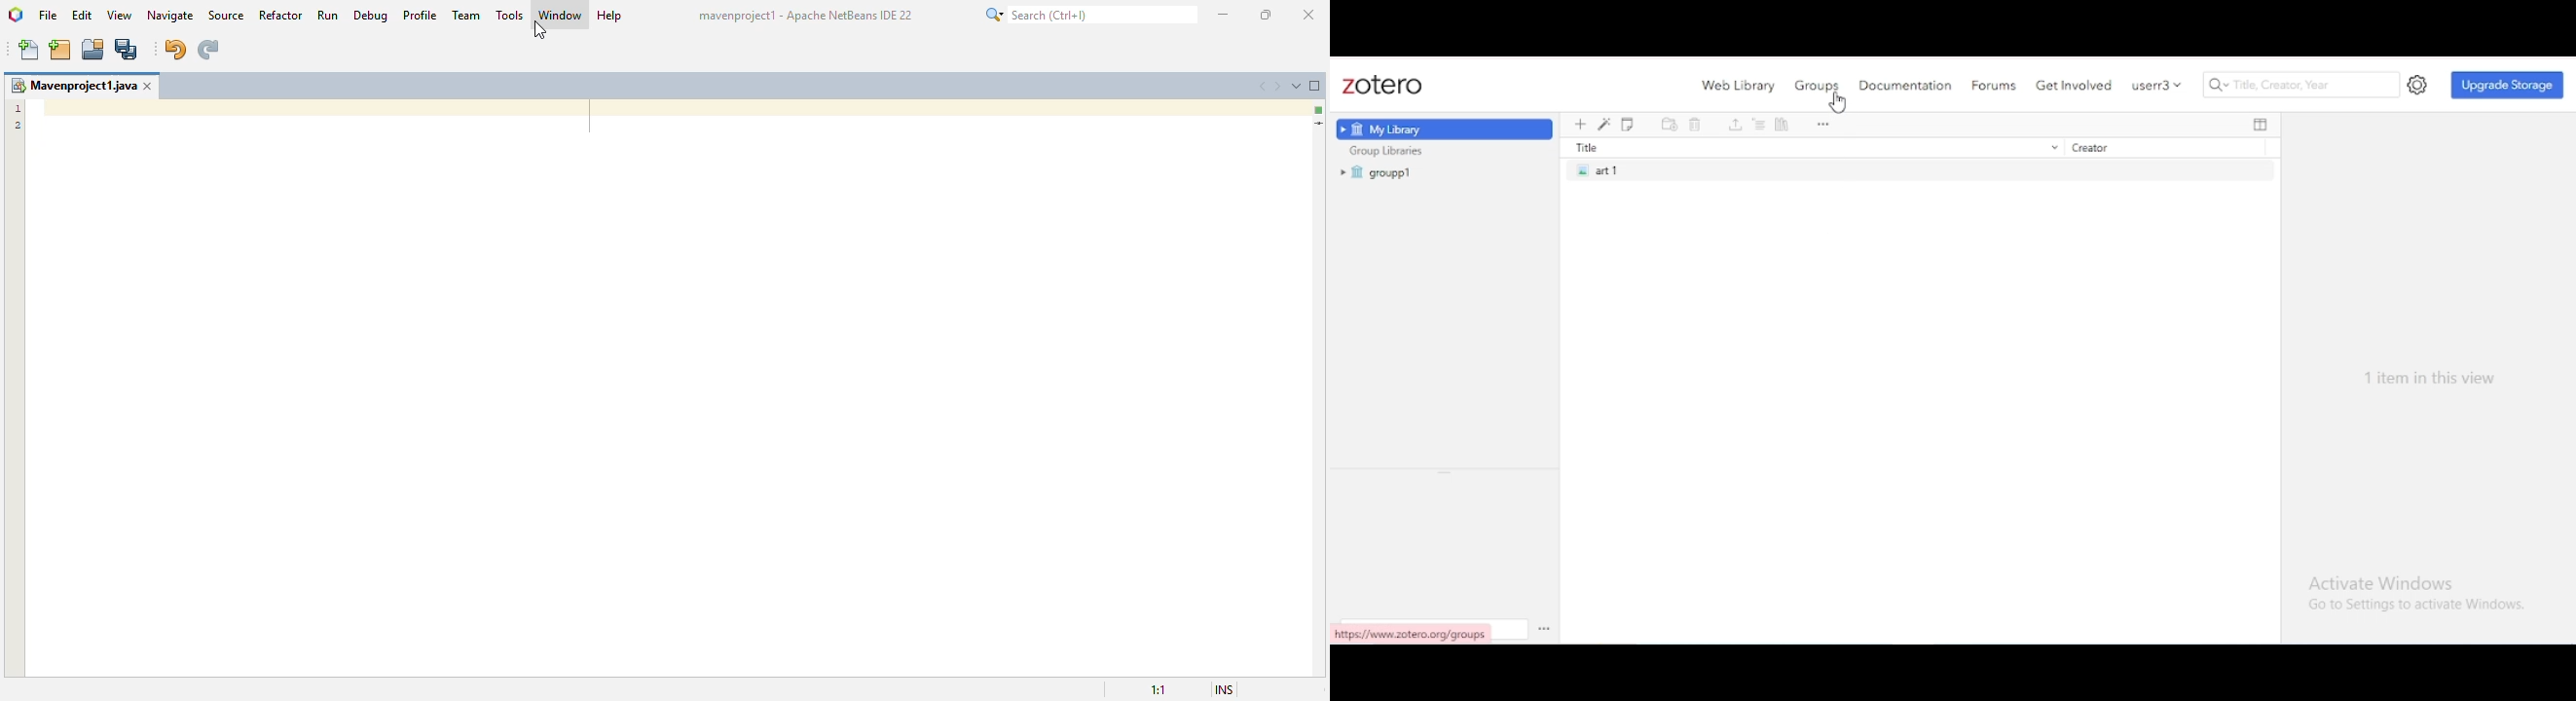  Describe the element at coordinates (1387, 151) in the screenshot. I see `group libraries` at that location.